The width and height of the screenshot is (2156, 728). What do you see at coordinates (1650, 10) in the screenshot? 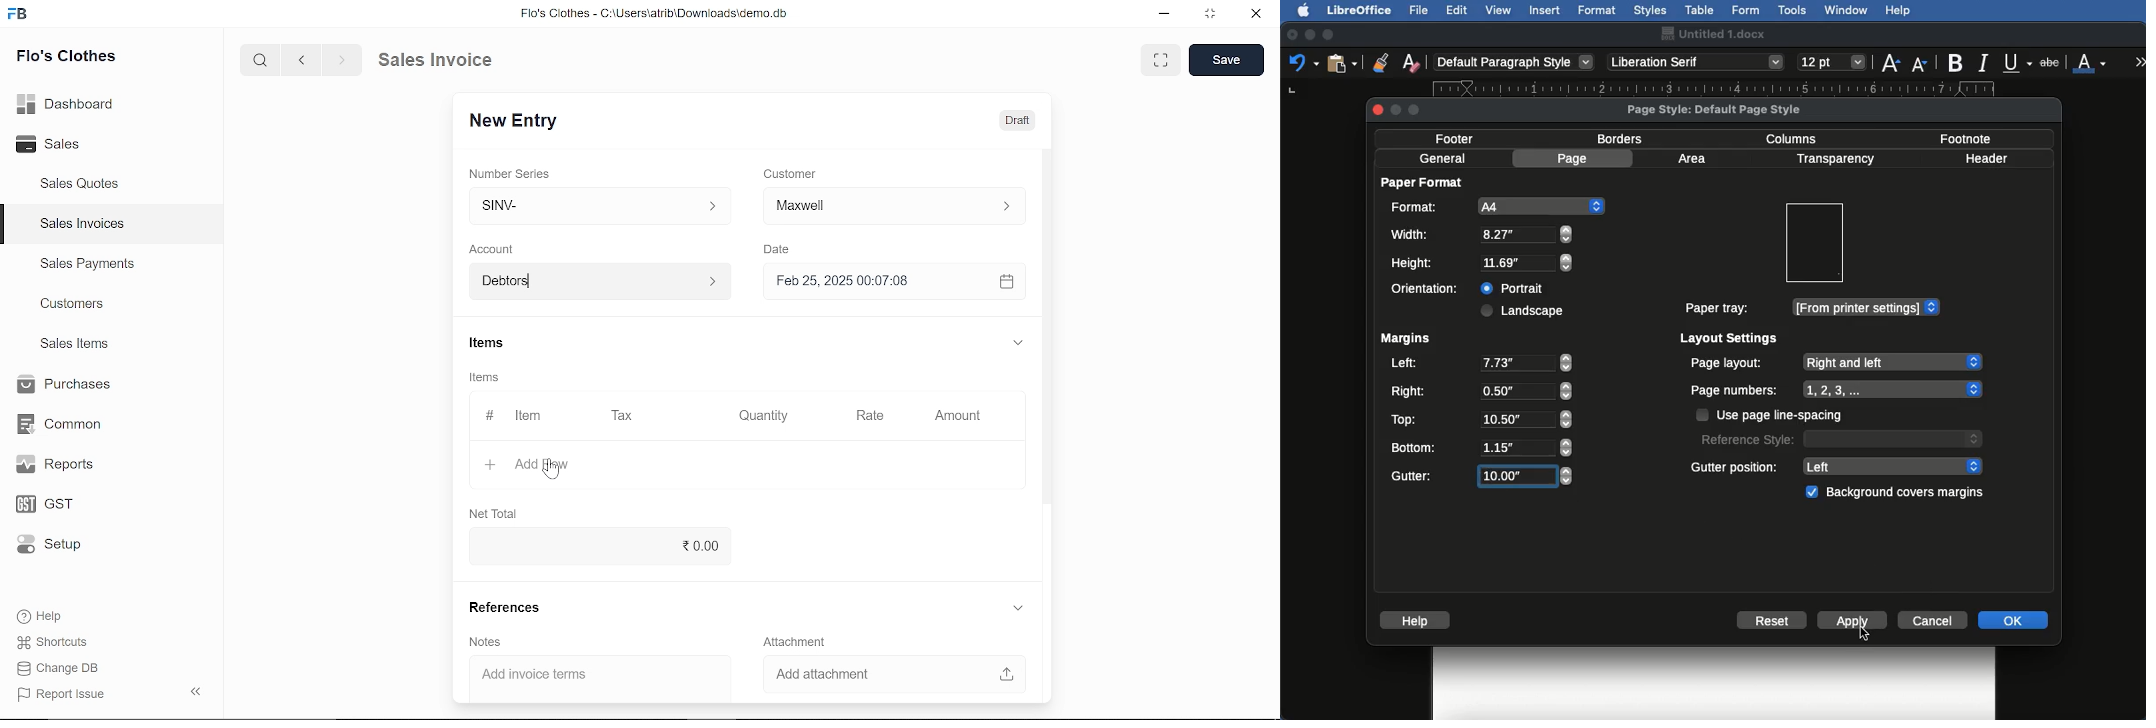
I see `Styles` at bounding box center [1650, 10].